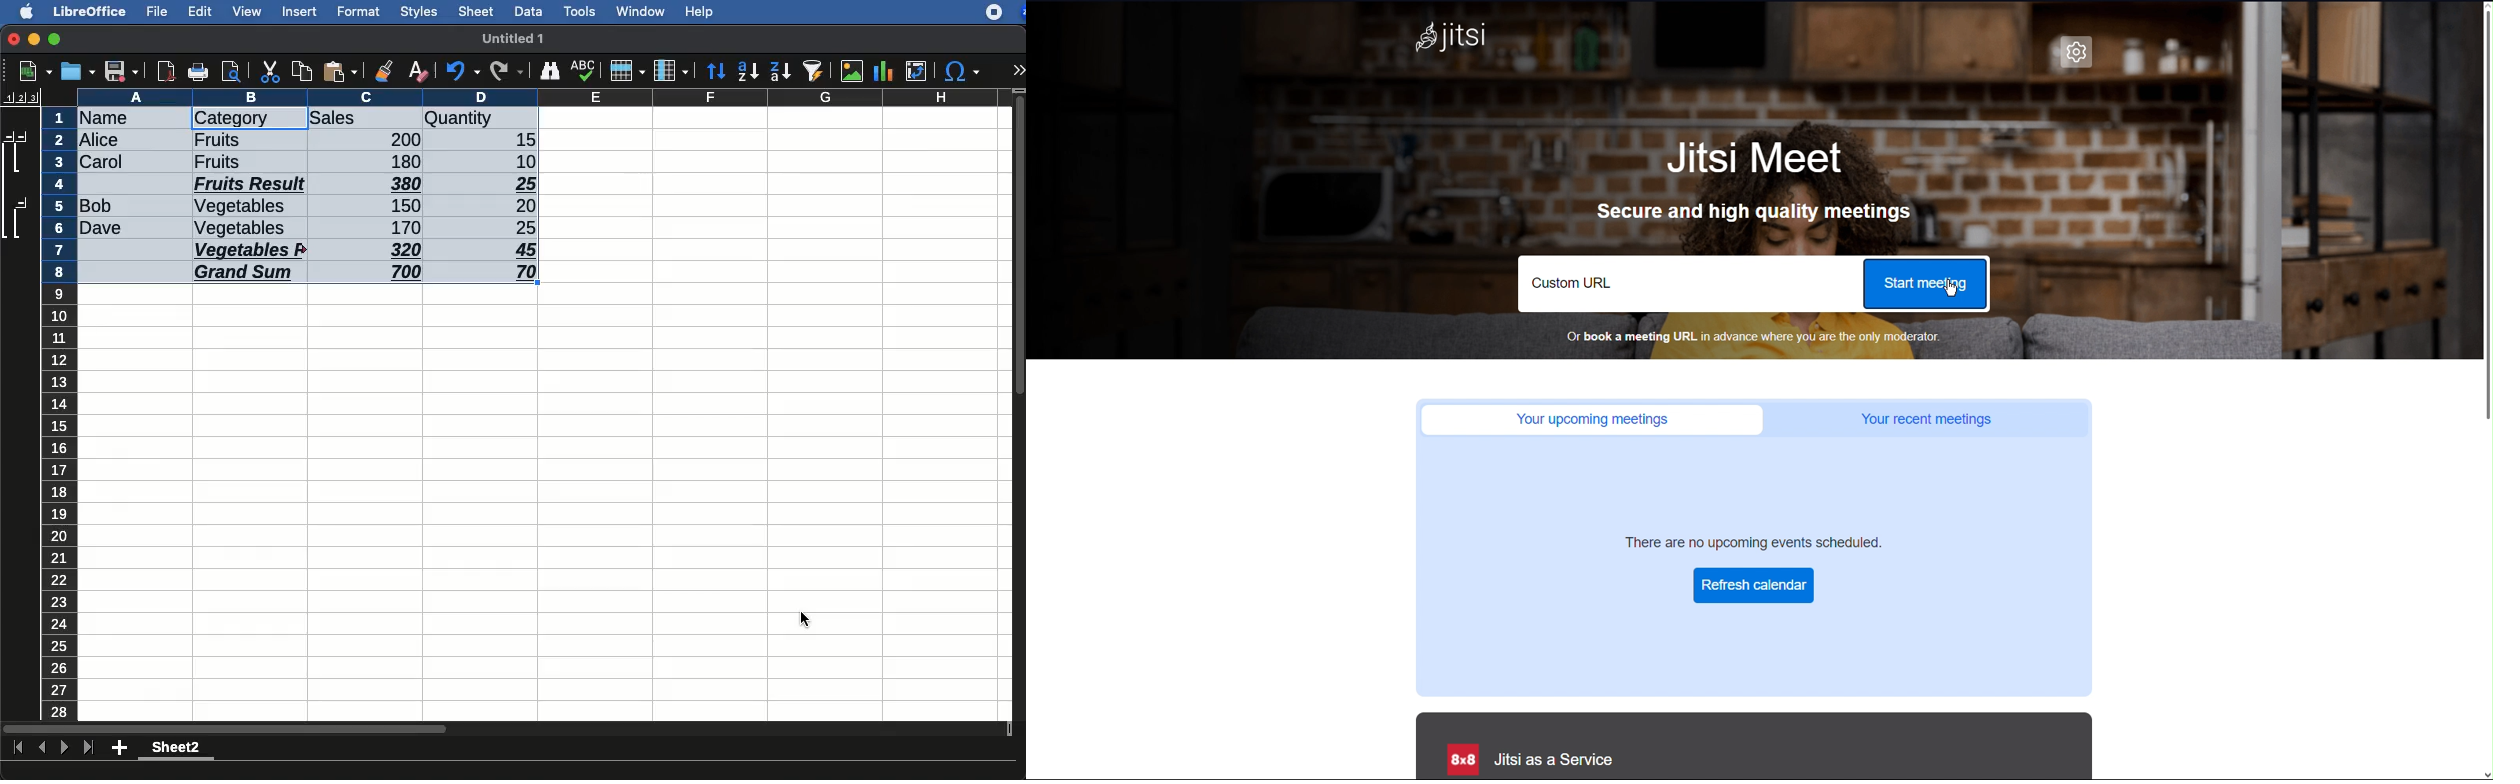 This screenshot has height=784, width=2520. I want to click on insert, so click(300, 11).